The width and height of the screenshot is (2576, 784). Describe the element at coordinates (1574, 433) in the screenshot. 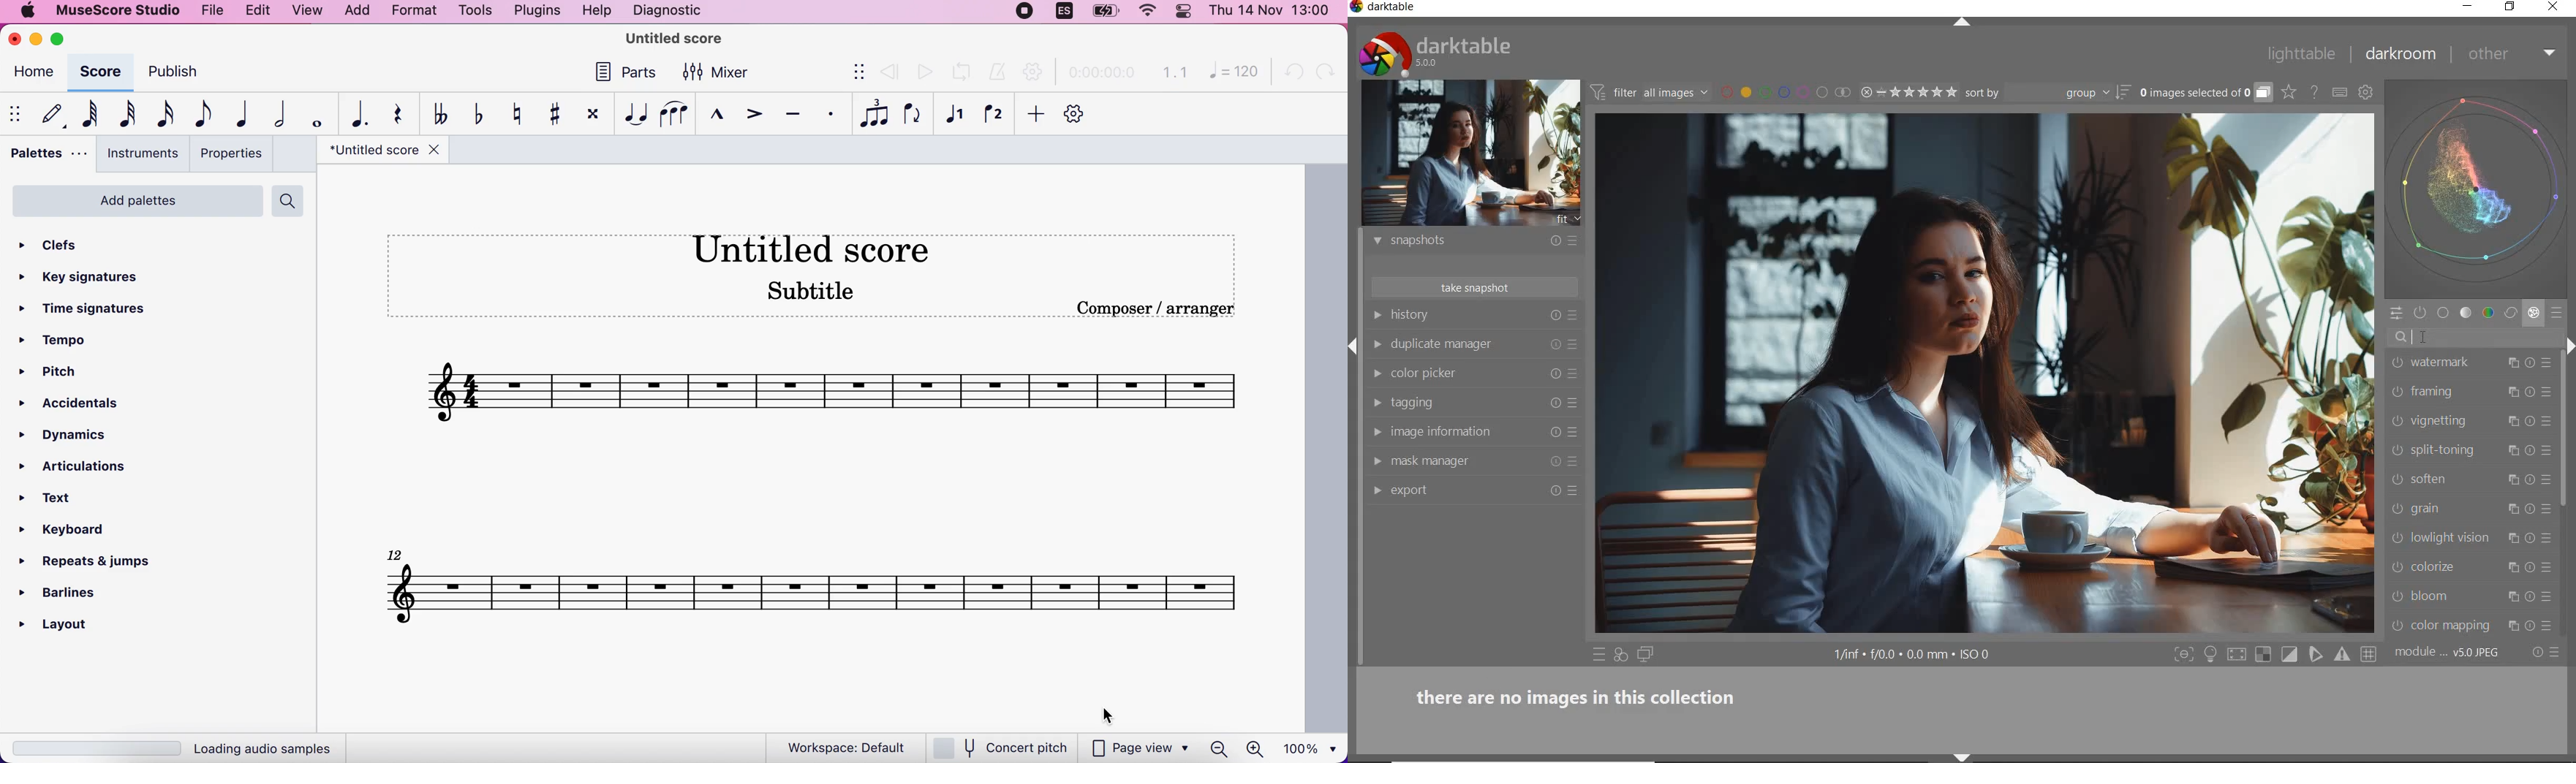

I see `preset and preferences` at that location.